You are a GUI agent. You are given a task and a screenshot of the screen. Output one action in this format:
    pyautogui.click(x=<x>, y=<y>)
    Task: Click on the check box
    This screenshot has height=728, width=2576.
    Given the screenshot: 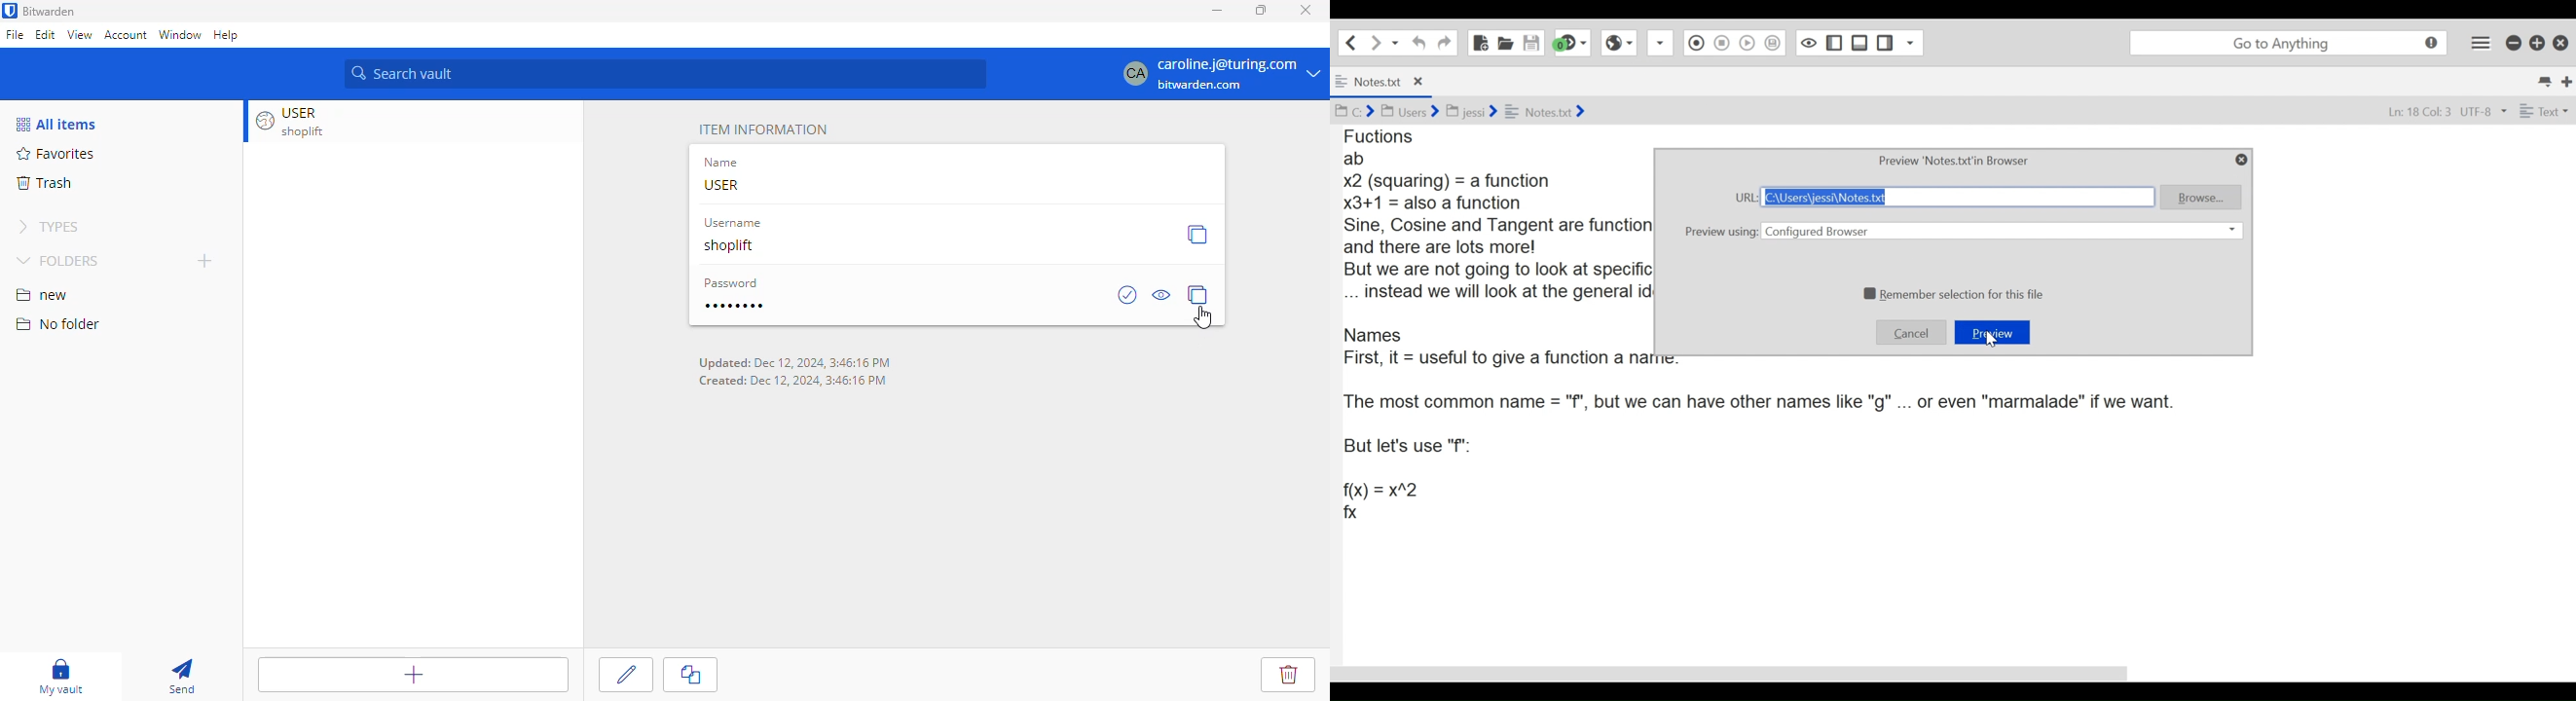 What is the action you would take?
    pyautogui.click(x=1869, y=292)
    